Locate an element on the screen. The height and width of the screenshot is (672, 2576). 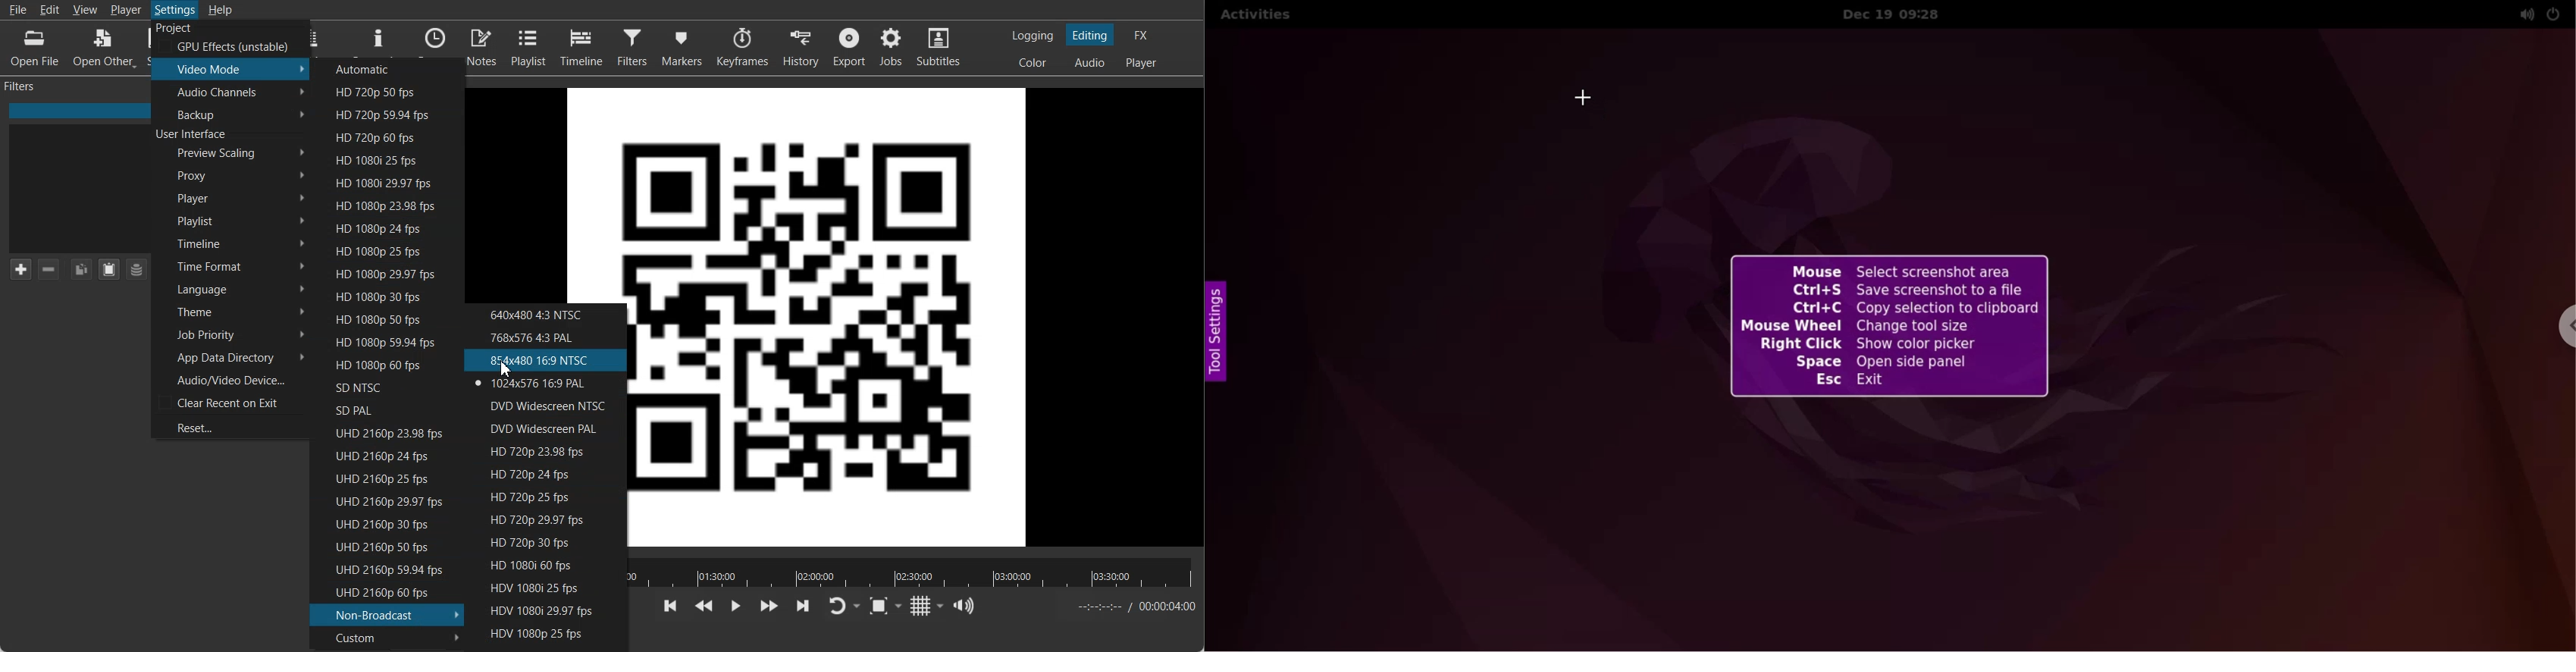
HD 720p 59.94 fps is located at coordinates (386, 114).